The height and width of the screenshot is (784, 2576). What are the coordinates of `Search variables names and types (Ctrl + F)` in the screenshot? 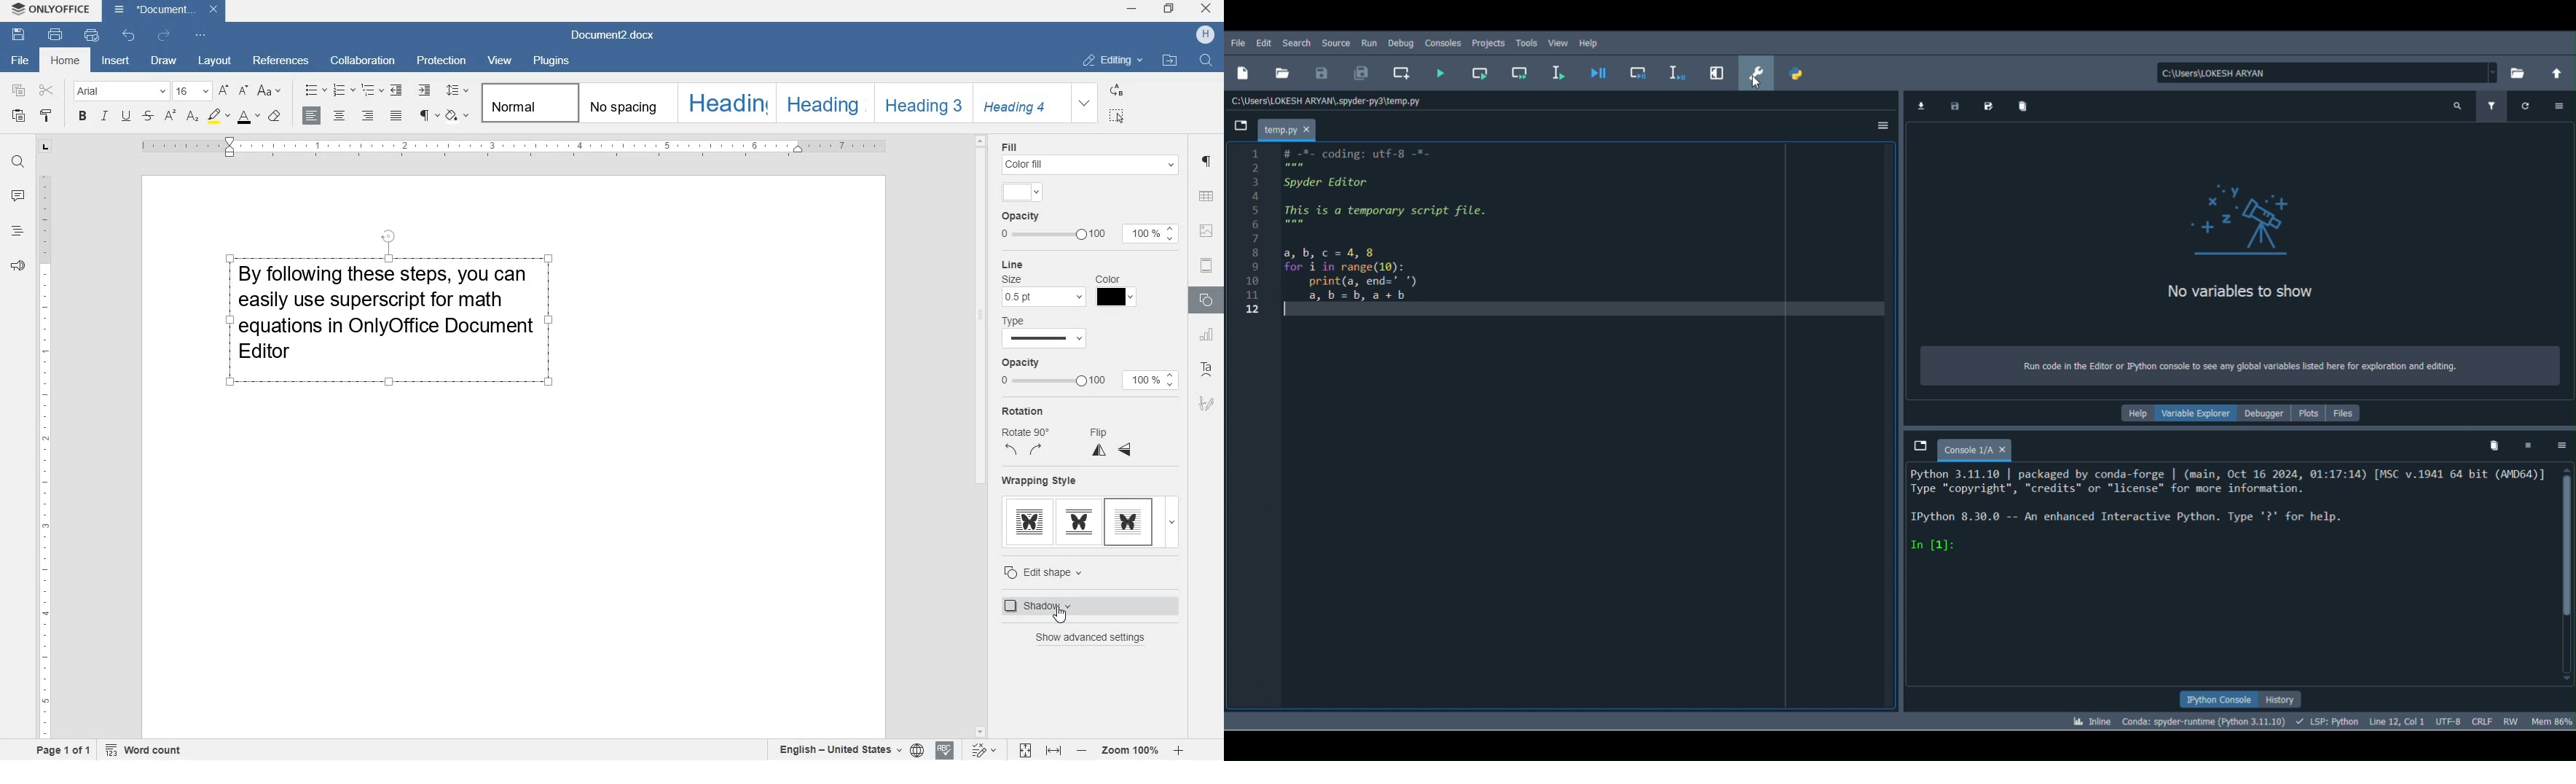 It's located at (2462, 105).